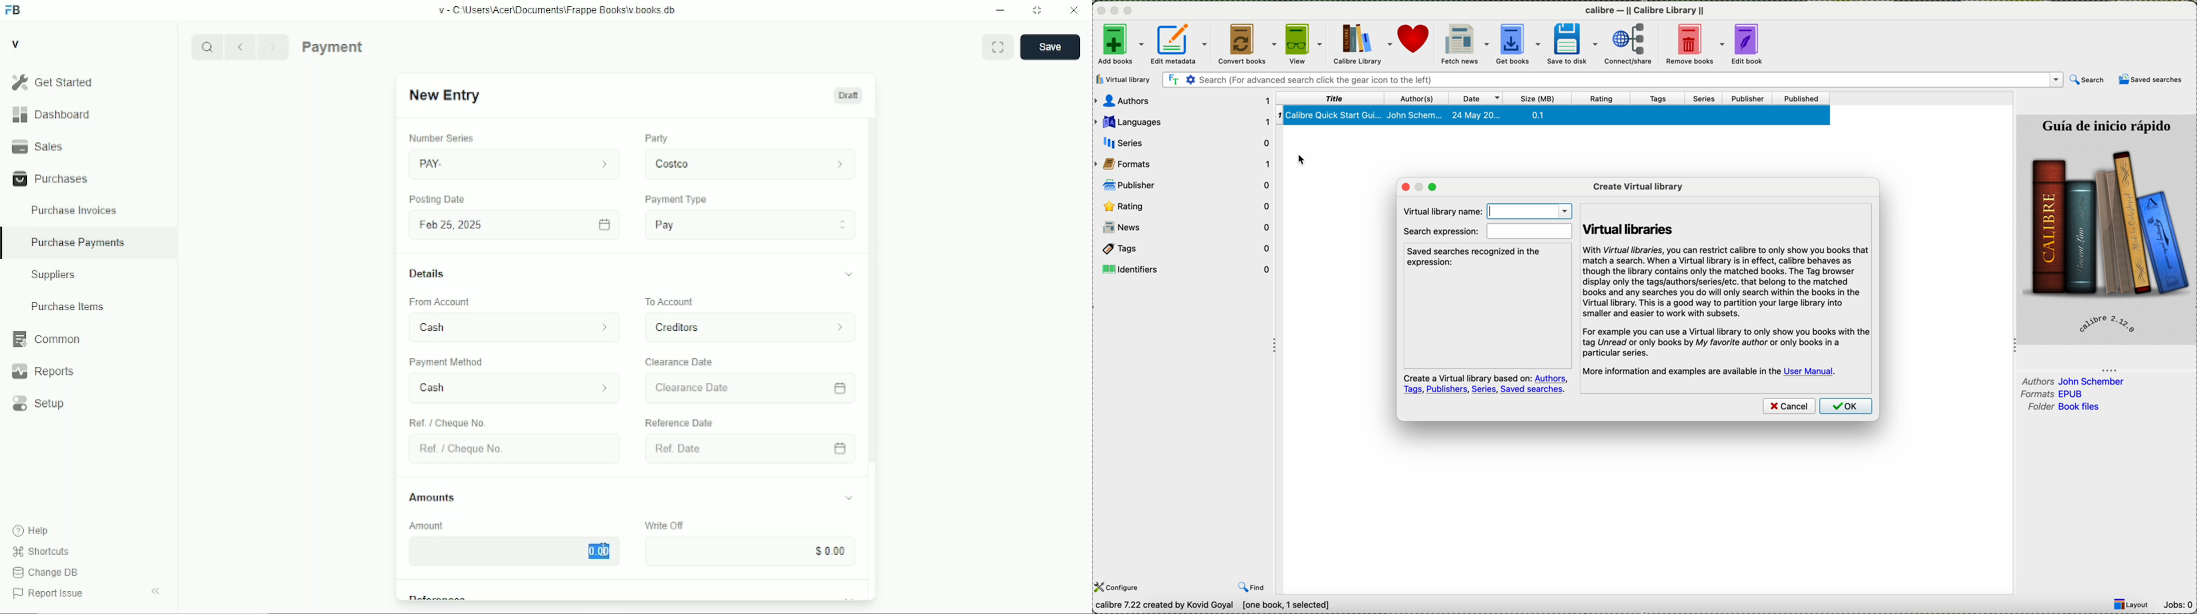 Image resolution: width=2212 pixels, height=616 pixels. I want to click on Purchase Items, so click(88, 306).